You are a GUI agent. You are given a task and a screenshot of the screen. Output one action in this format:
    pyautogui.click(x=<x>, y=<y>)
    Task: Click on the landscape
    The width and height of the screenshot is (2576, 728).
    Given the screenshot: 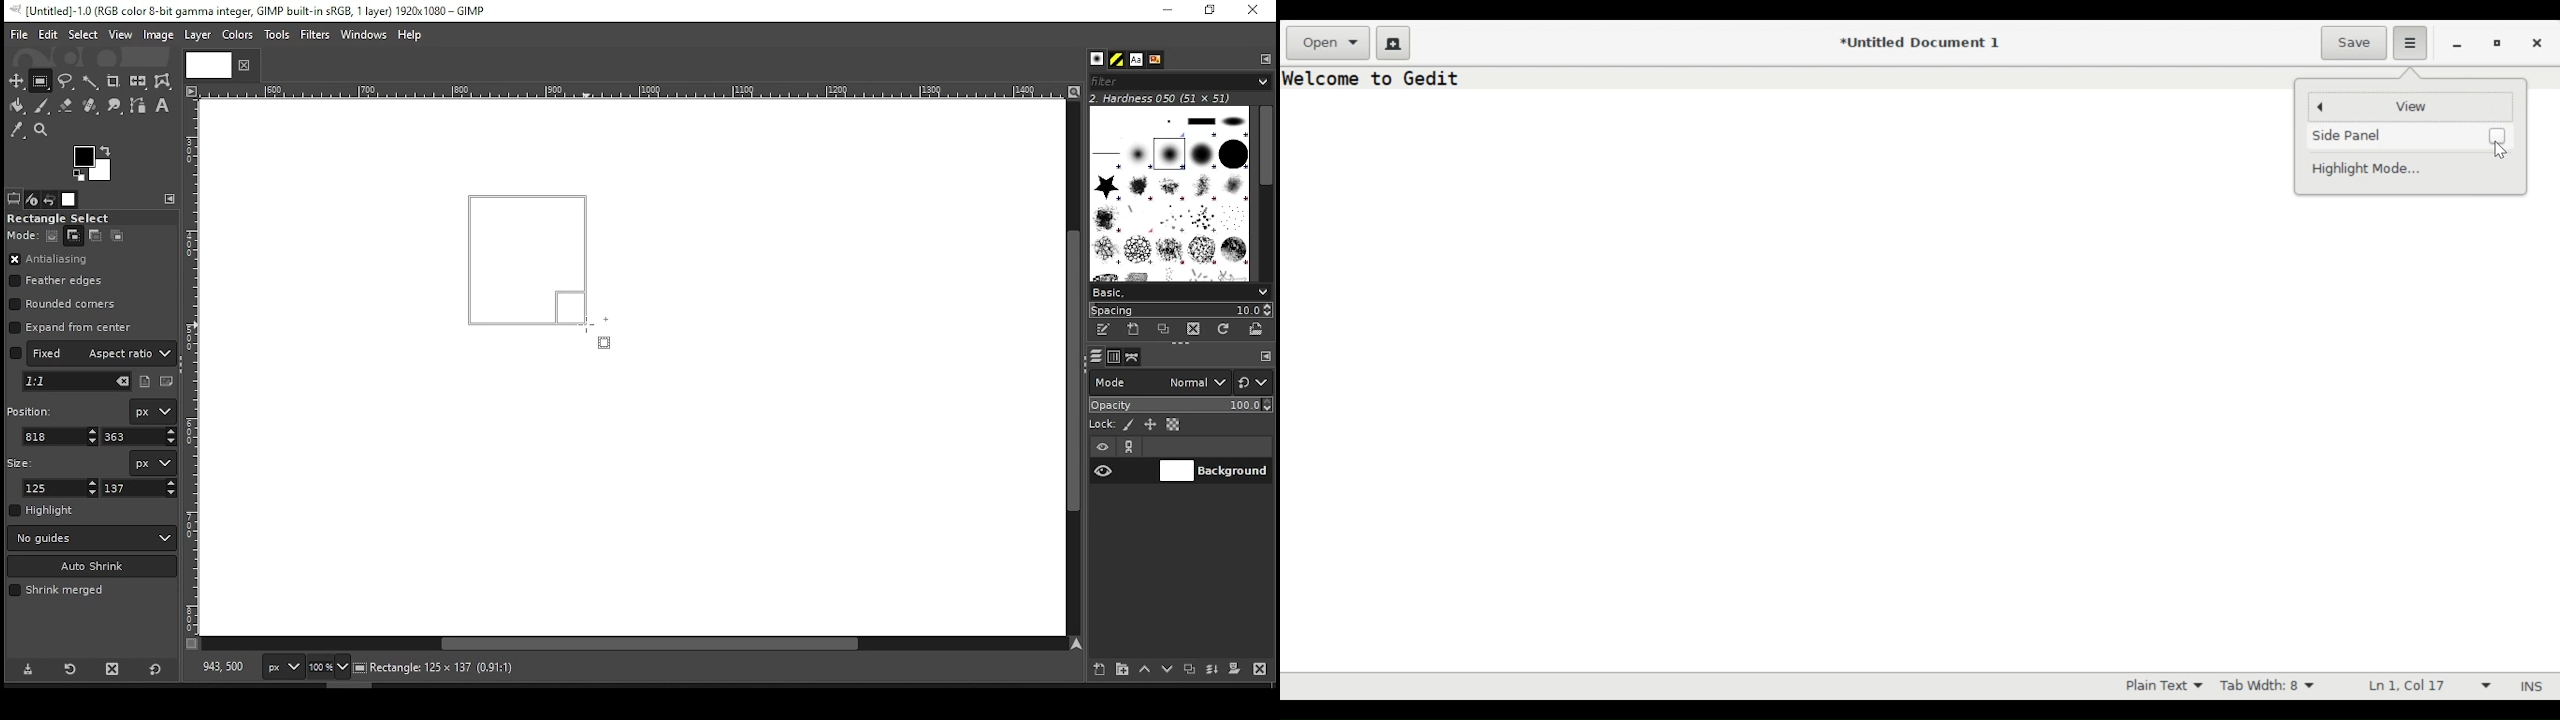 What is the action you would take?
    pyautogui.click(x=168, y=383)
    